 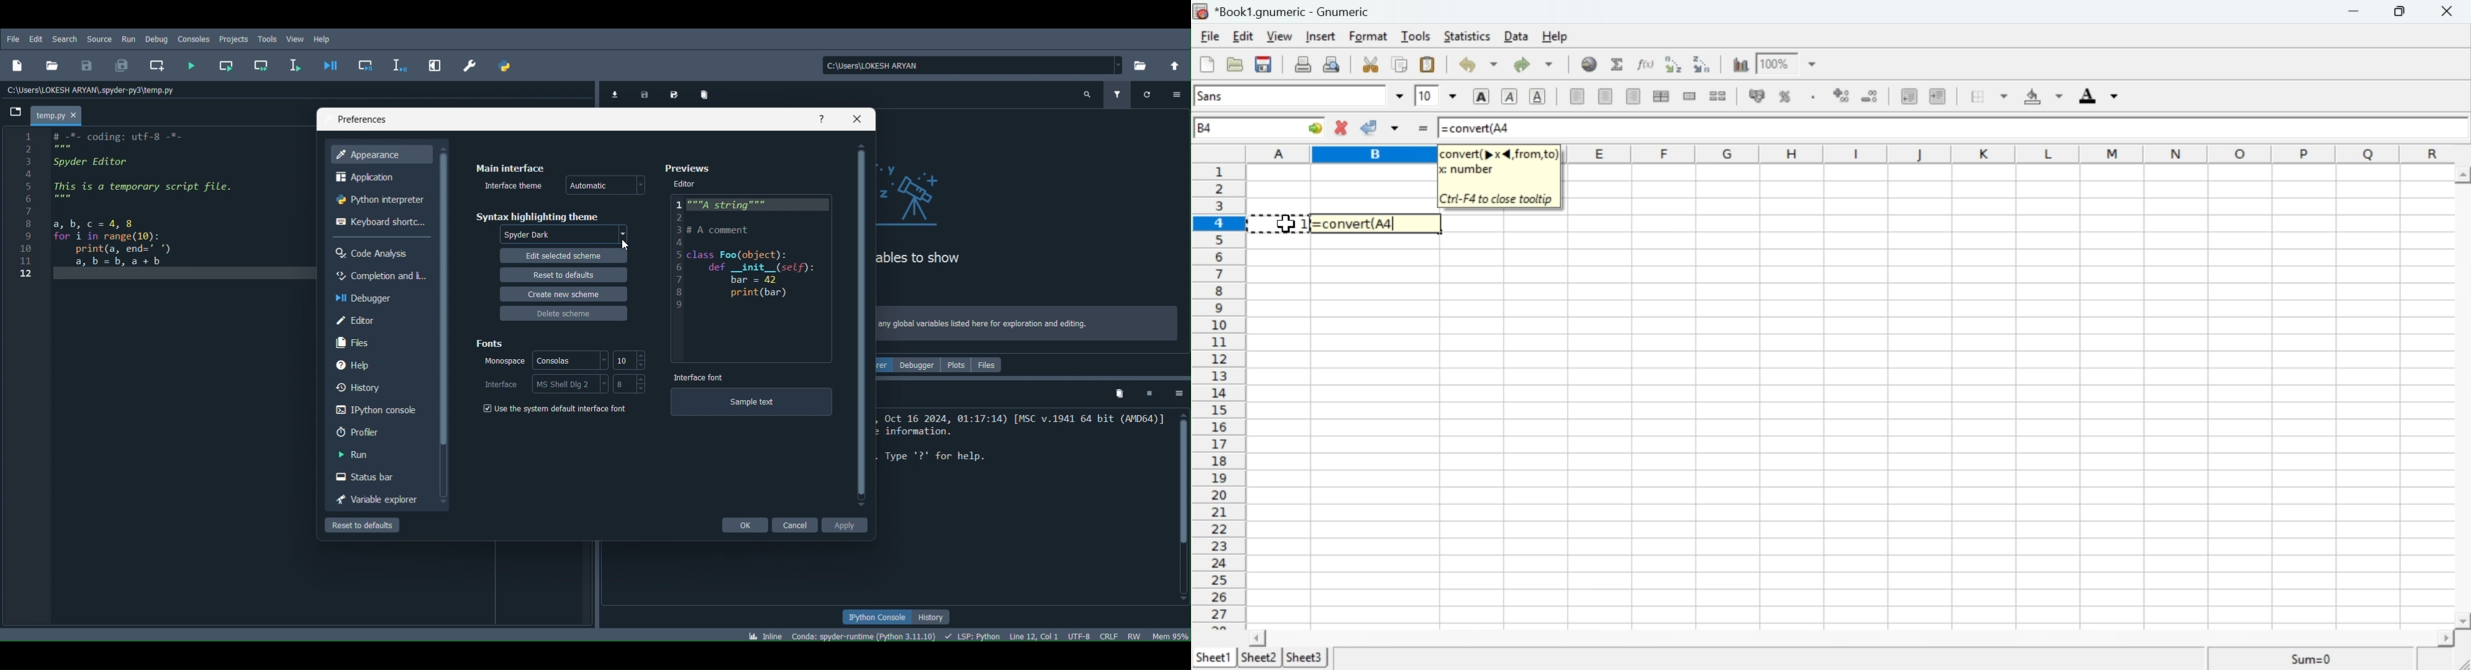 I want to click on Scrollbar, so click(x=864, y=326).